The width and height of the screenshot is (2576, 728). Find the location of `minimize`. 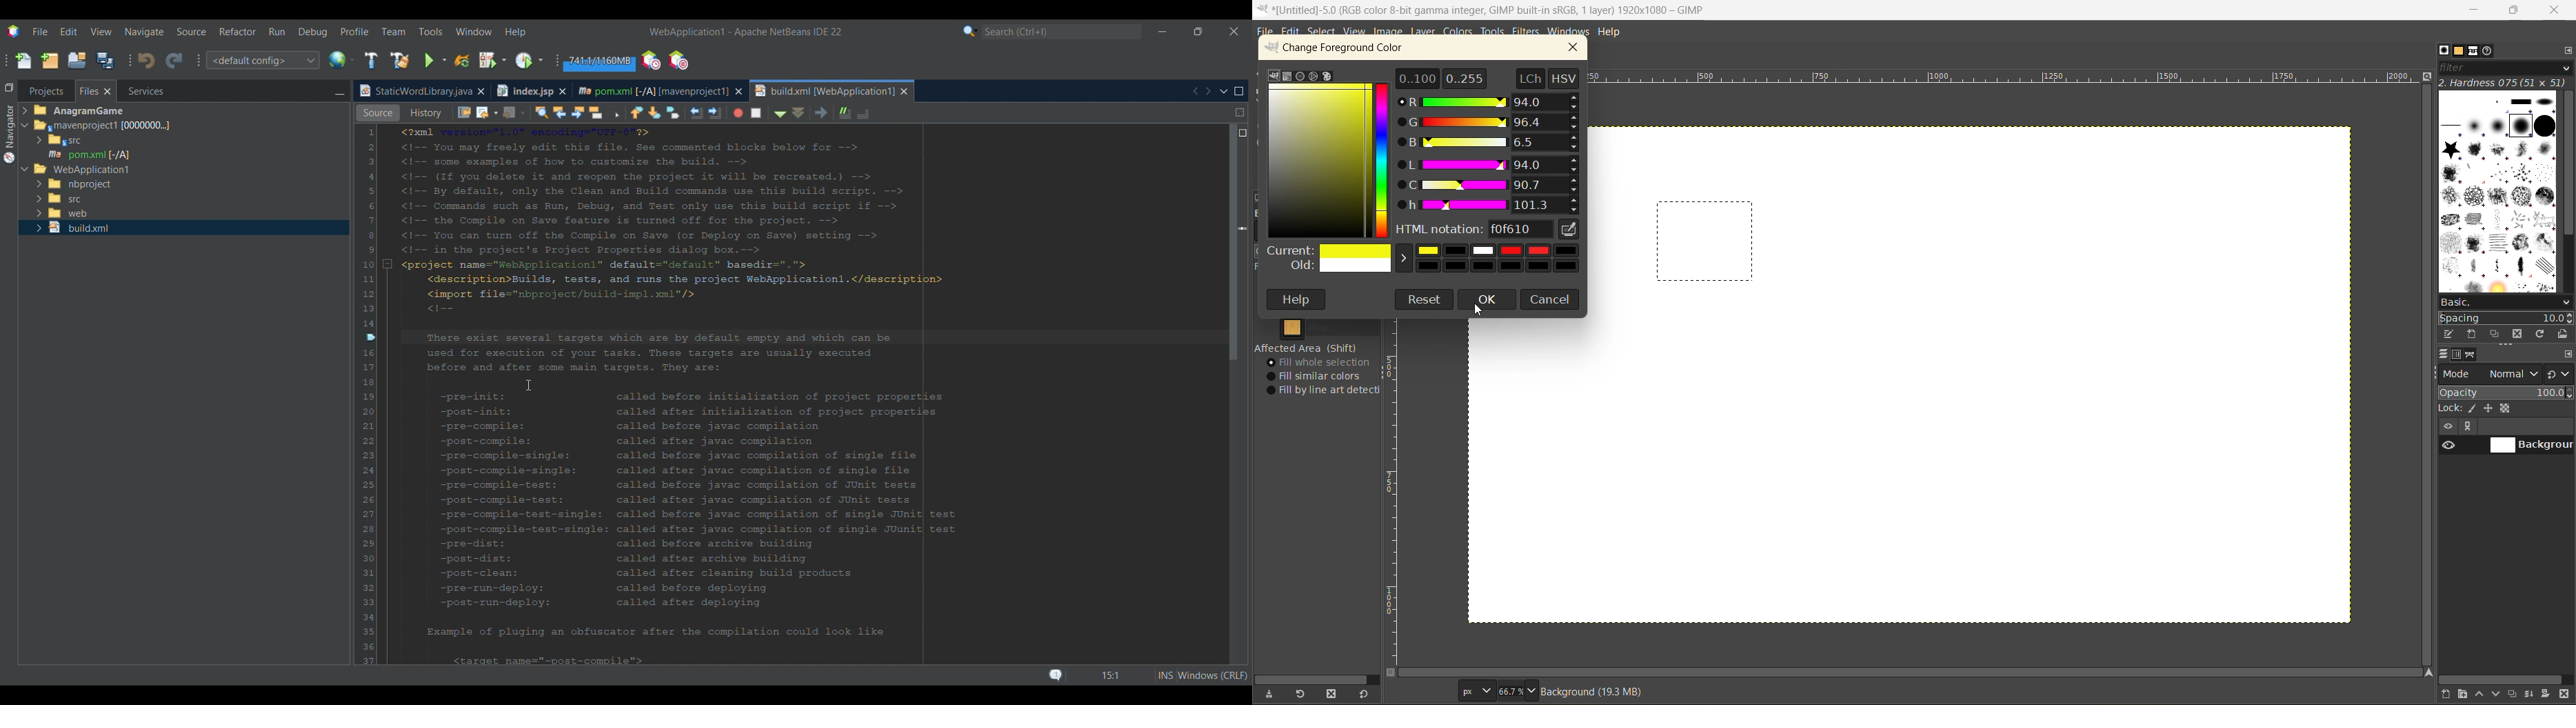

minimize is located at coordinates (2476, 9).